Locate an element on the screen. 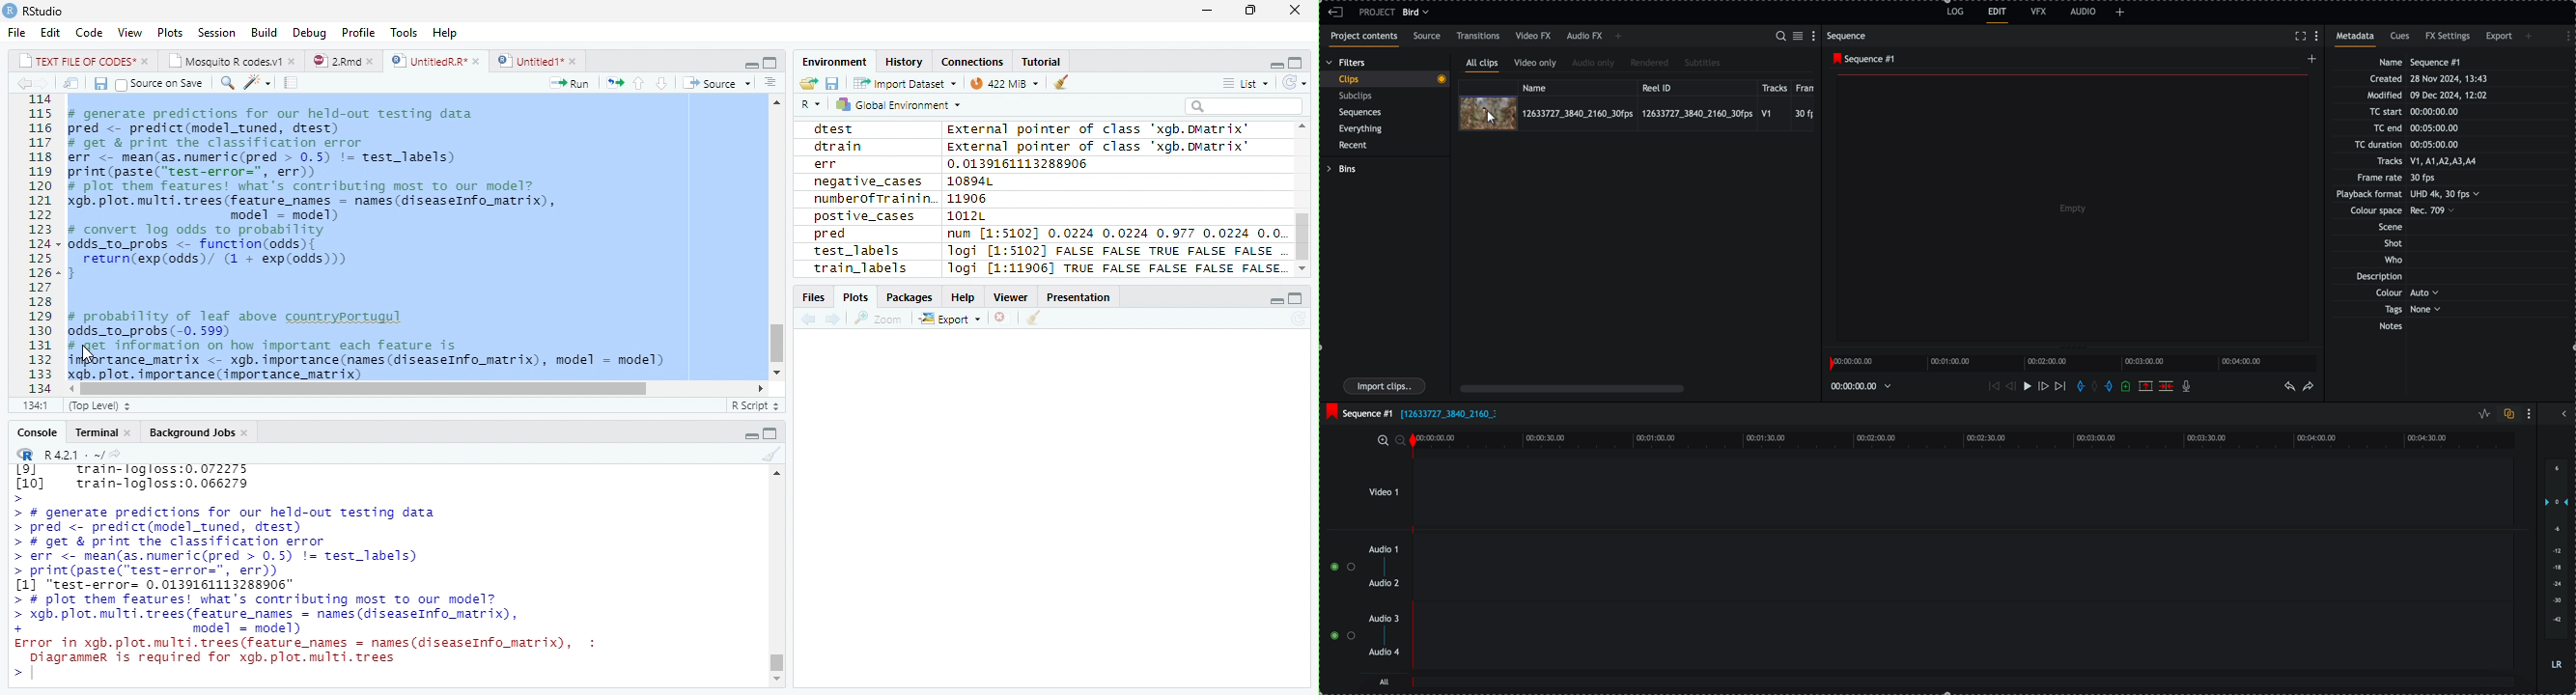 Image resolution: width=2576 pixels, height=700 pixels. # generate predictions for our held-out testing data
pred <- predict(model_tuned, drest)
# get & print the classification error
err <- mean(as.numeric(pred > 0.5) != test_labels)
print (paste(“test-error=", err))
# plot them features! what's contributing most to our model?
gb. plot. multi. trees (feature_names = names (diseaseInfo_matrix),
model = model)
# convert log odds to probability
odds_to_probs <- function(odds){
return(exp(odds)/ (1 + exp(0dds)))
3 is located at coordinates (322, 197).